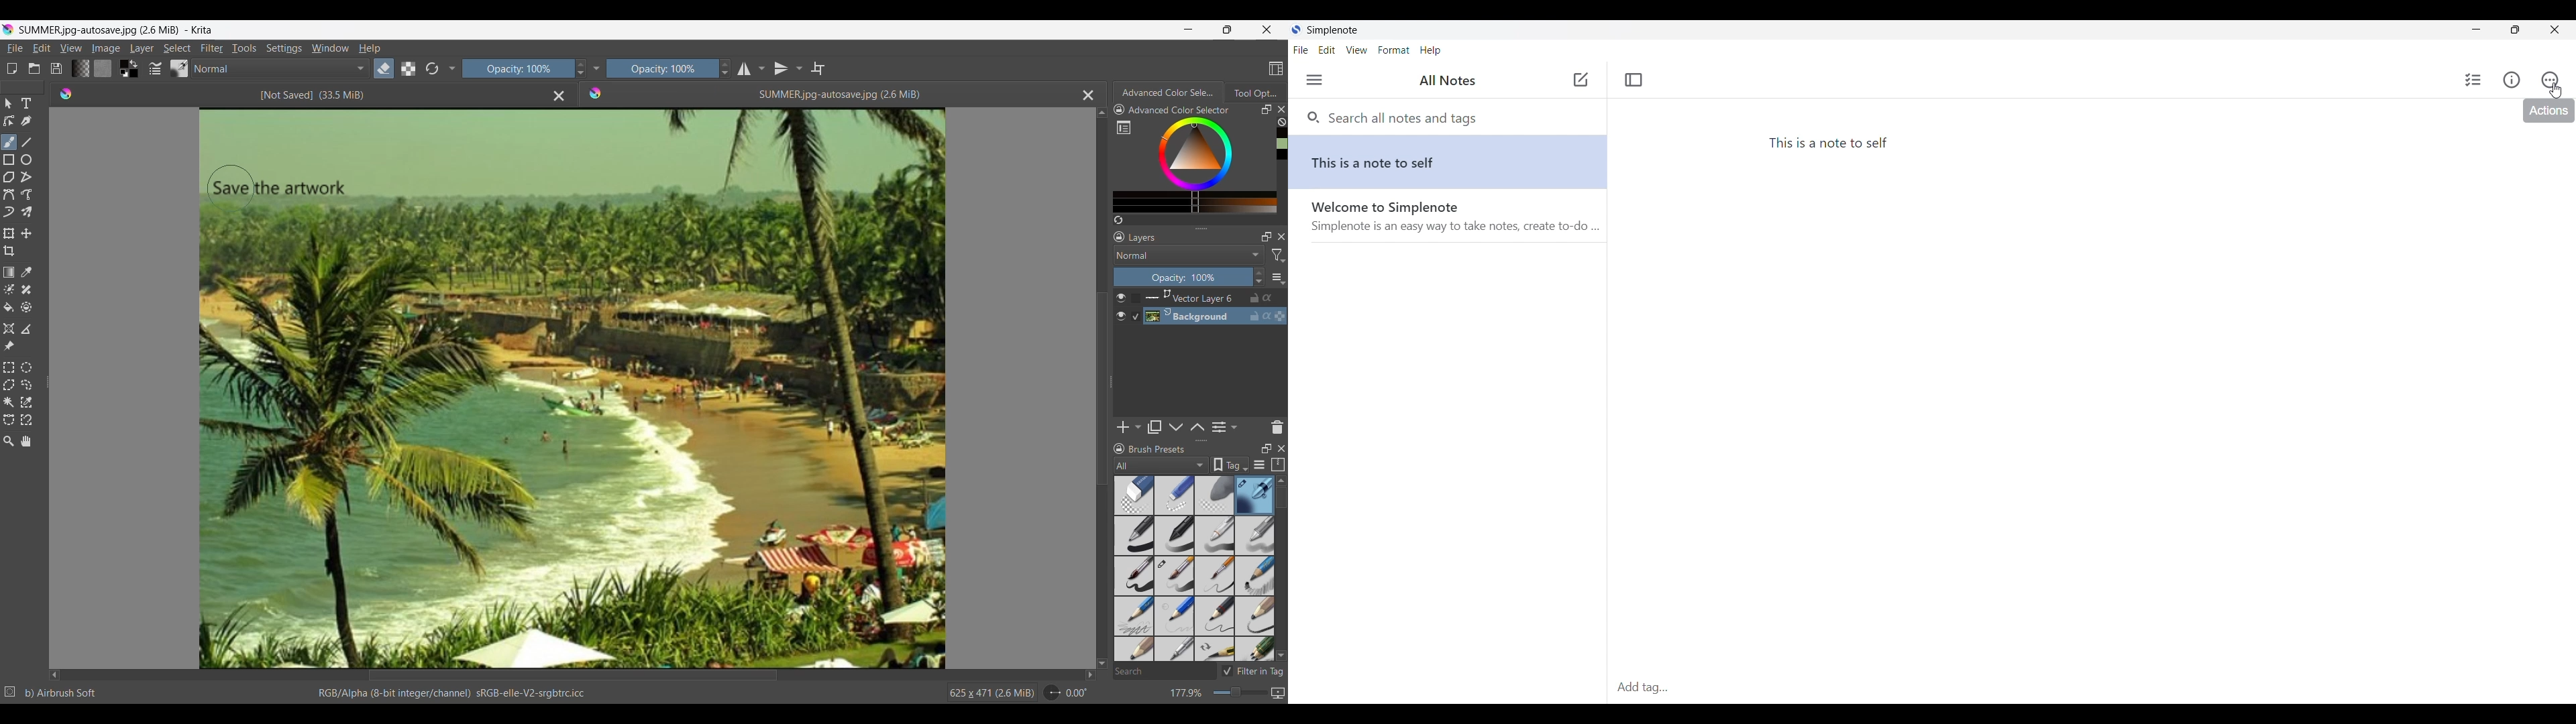  What do you see at coordinates (42, 48) in the screenshot?
I see `Edit` at bounding box center [42, 48].